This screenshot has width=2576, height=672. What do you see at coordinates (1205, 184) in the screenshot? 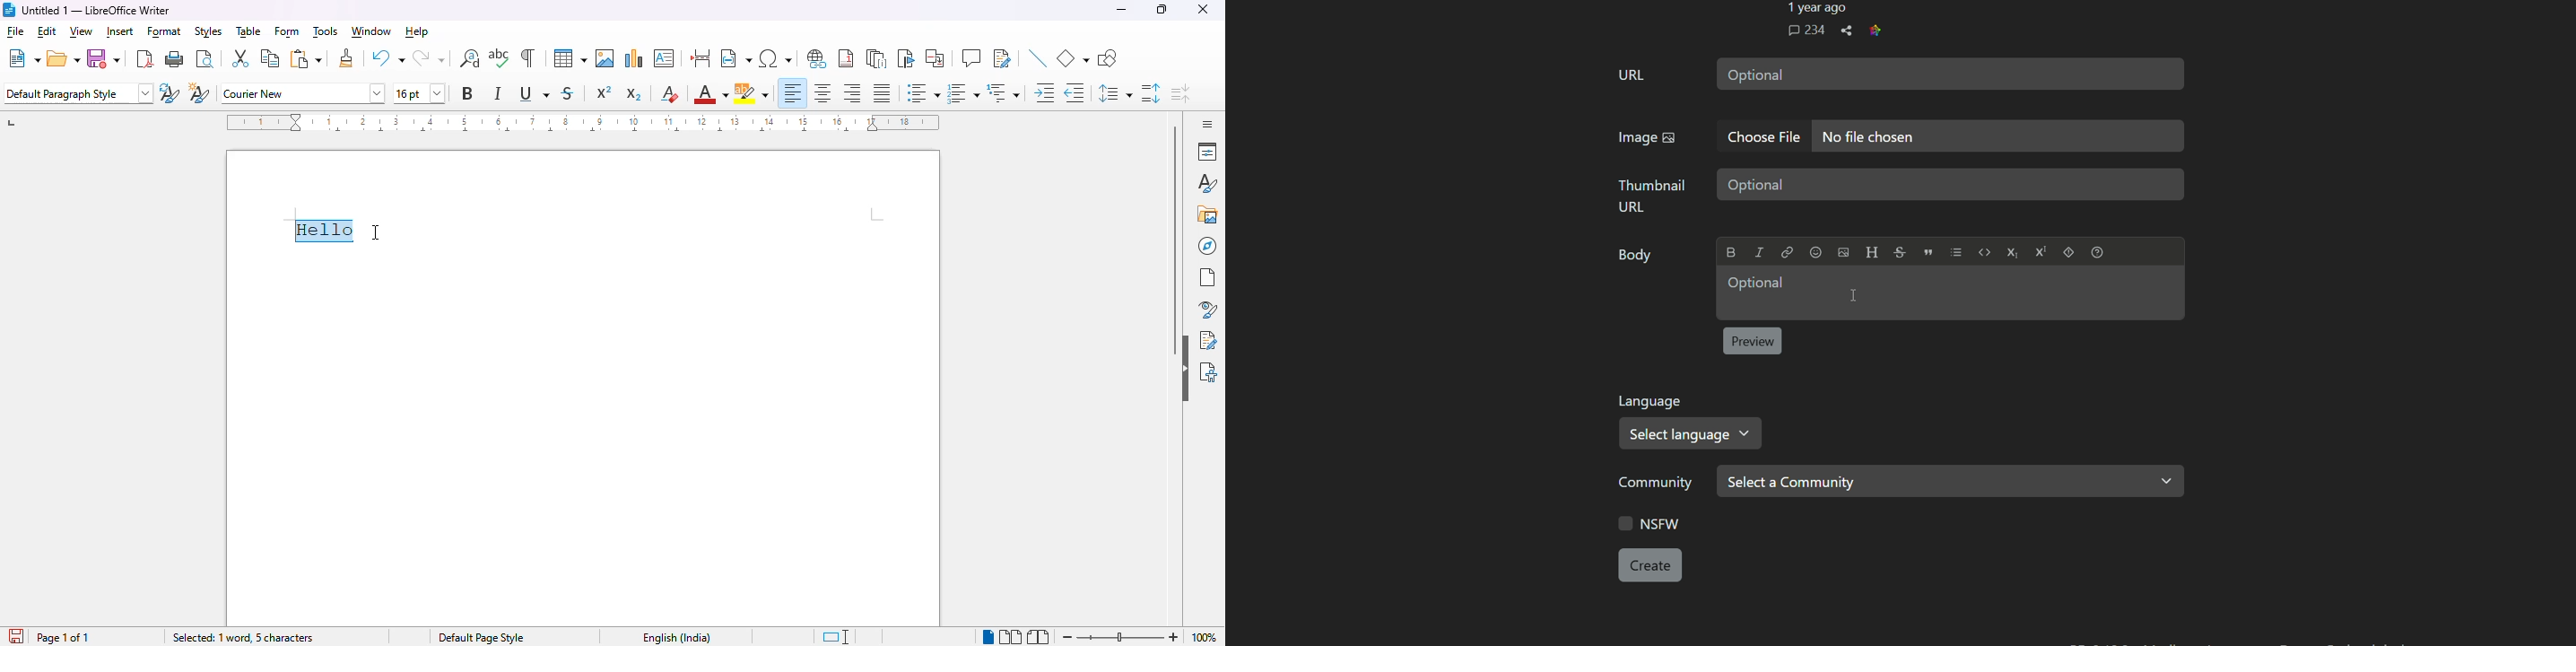
I see `styles` at bounding box center [1205, 184].